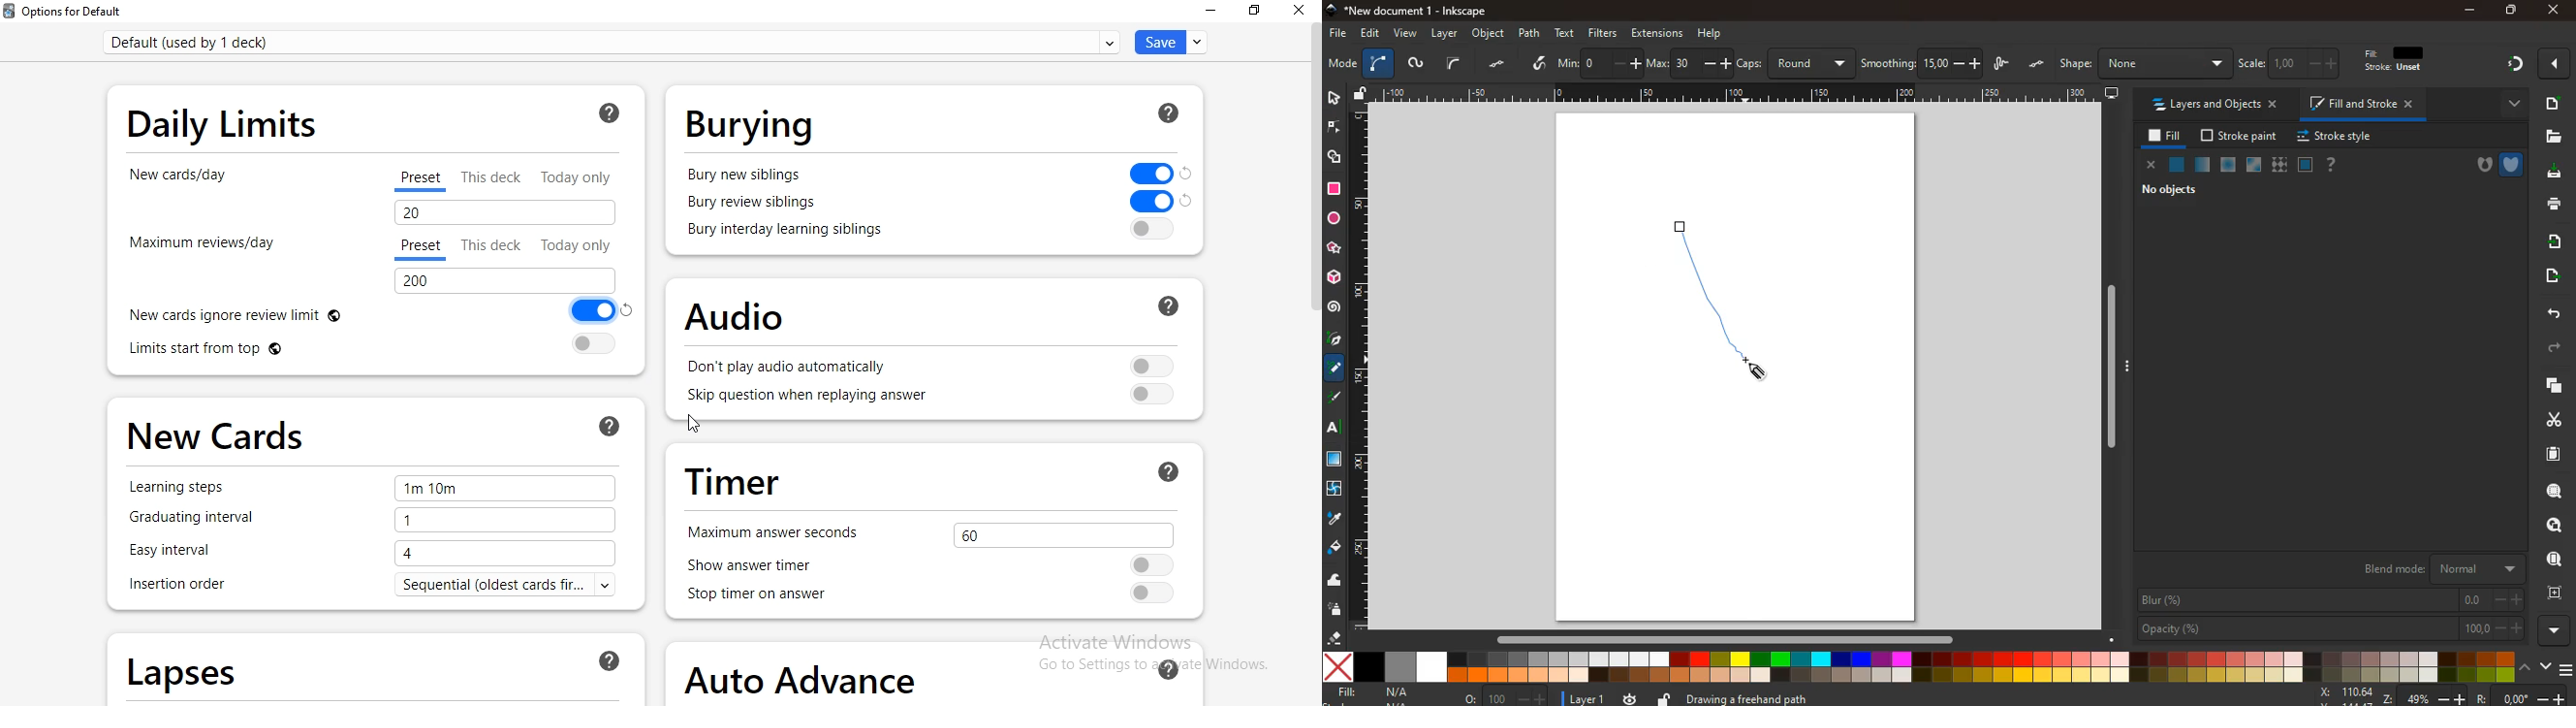 The image size is (2576, 728). I want to click on toggle, so click(1152, 230).